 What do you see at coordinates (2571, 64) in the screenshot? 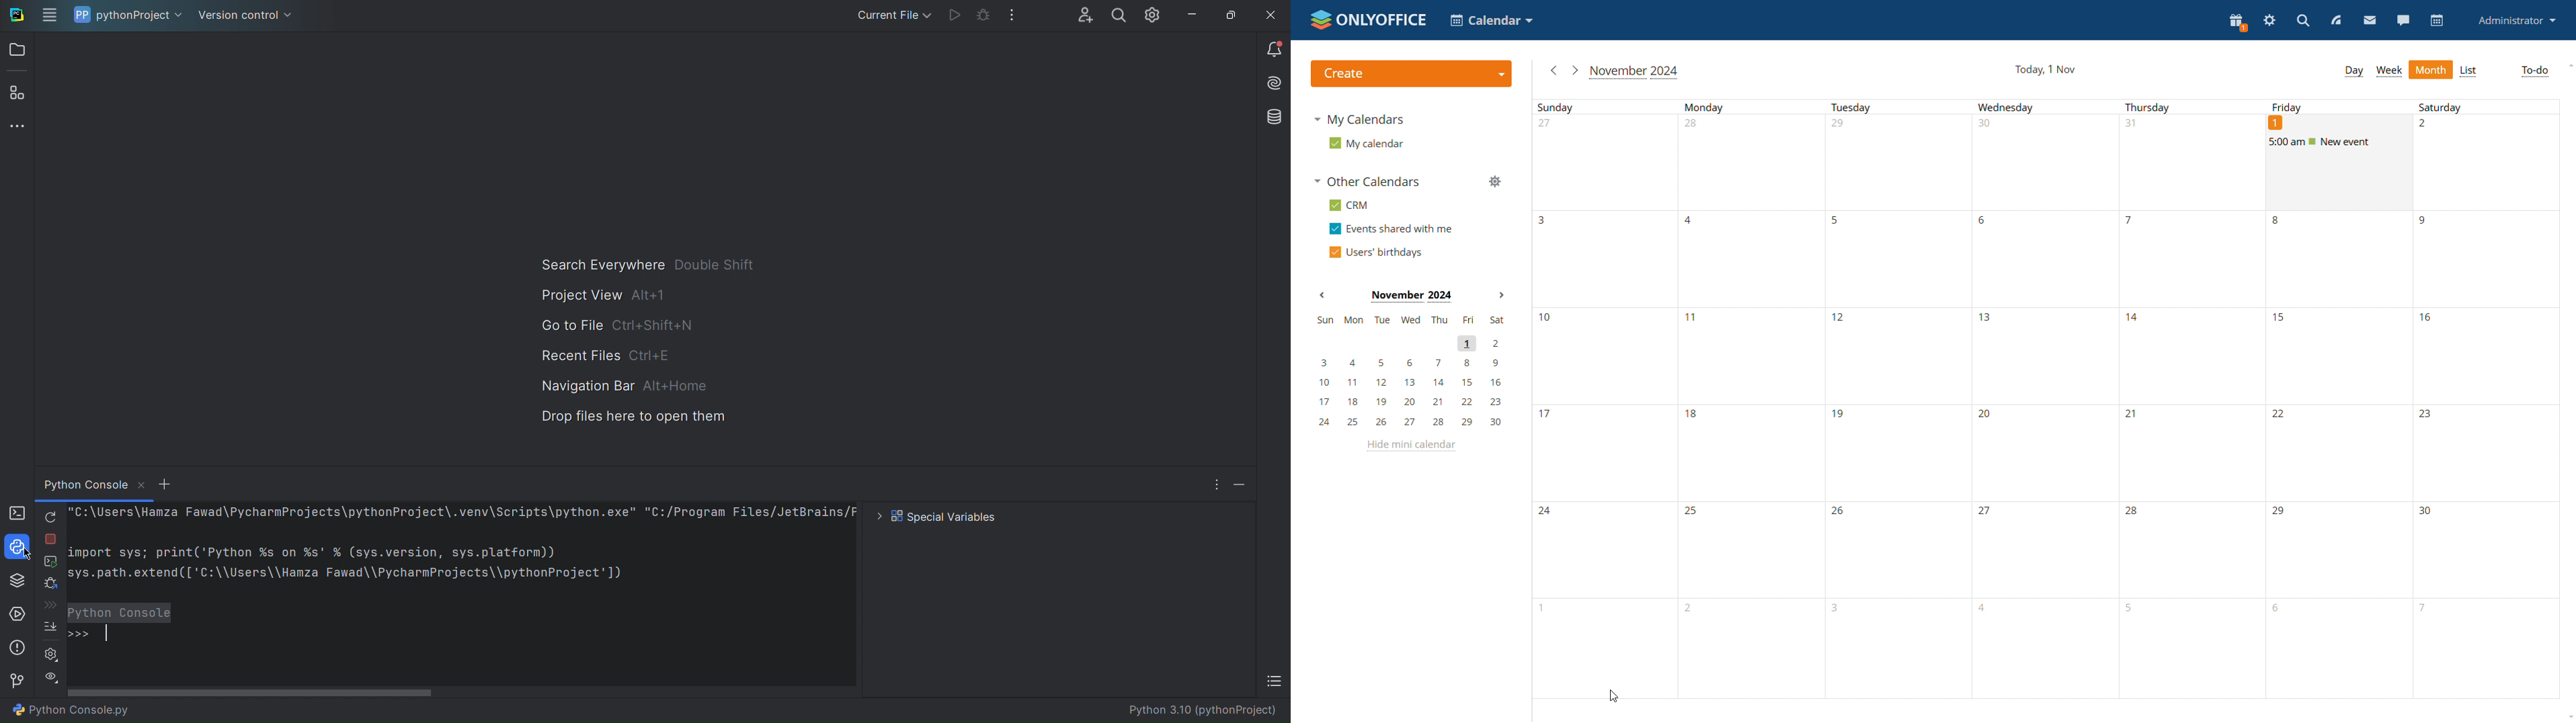
I see `scroll up` at bounding box center [2571, 64].